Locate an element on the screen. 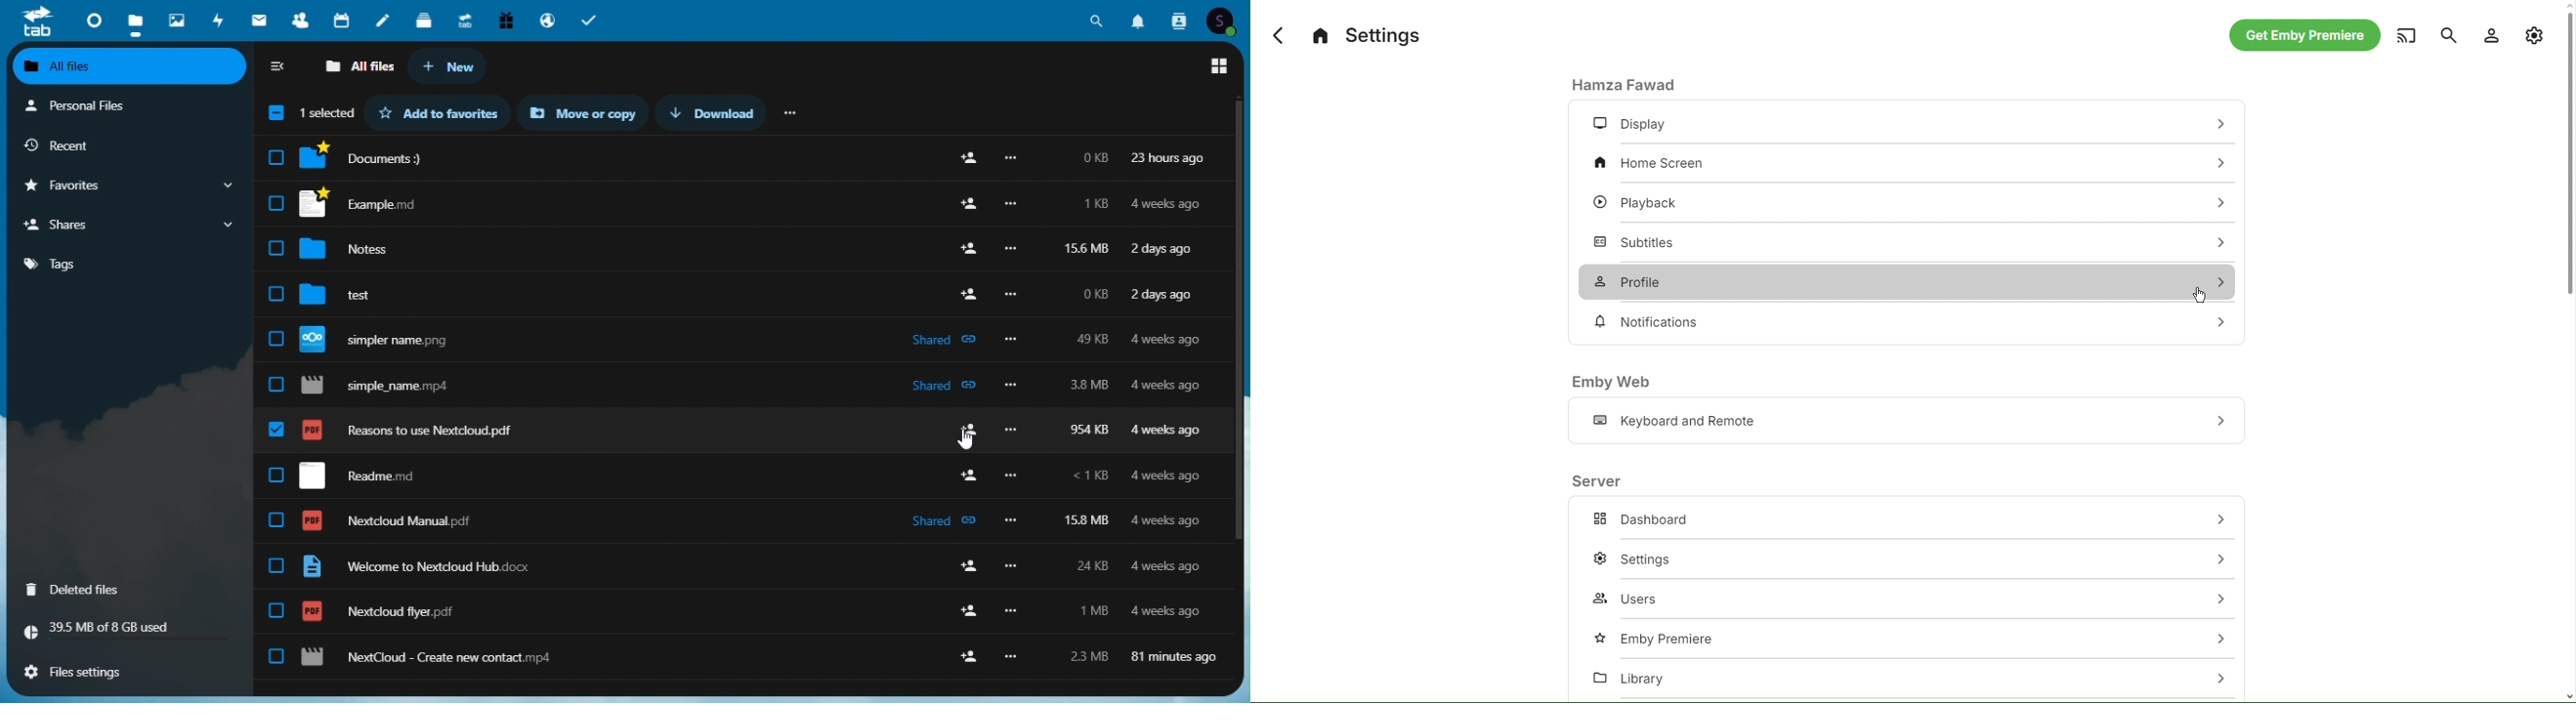  1mb is located at coordinates (1096, 610).